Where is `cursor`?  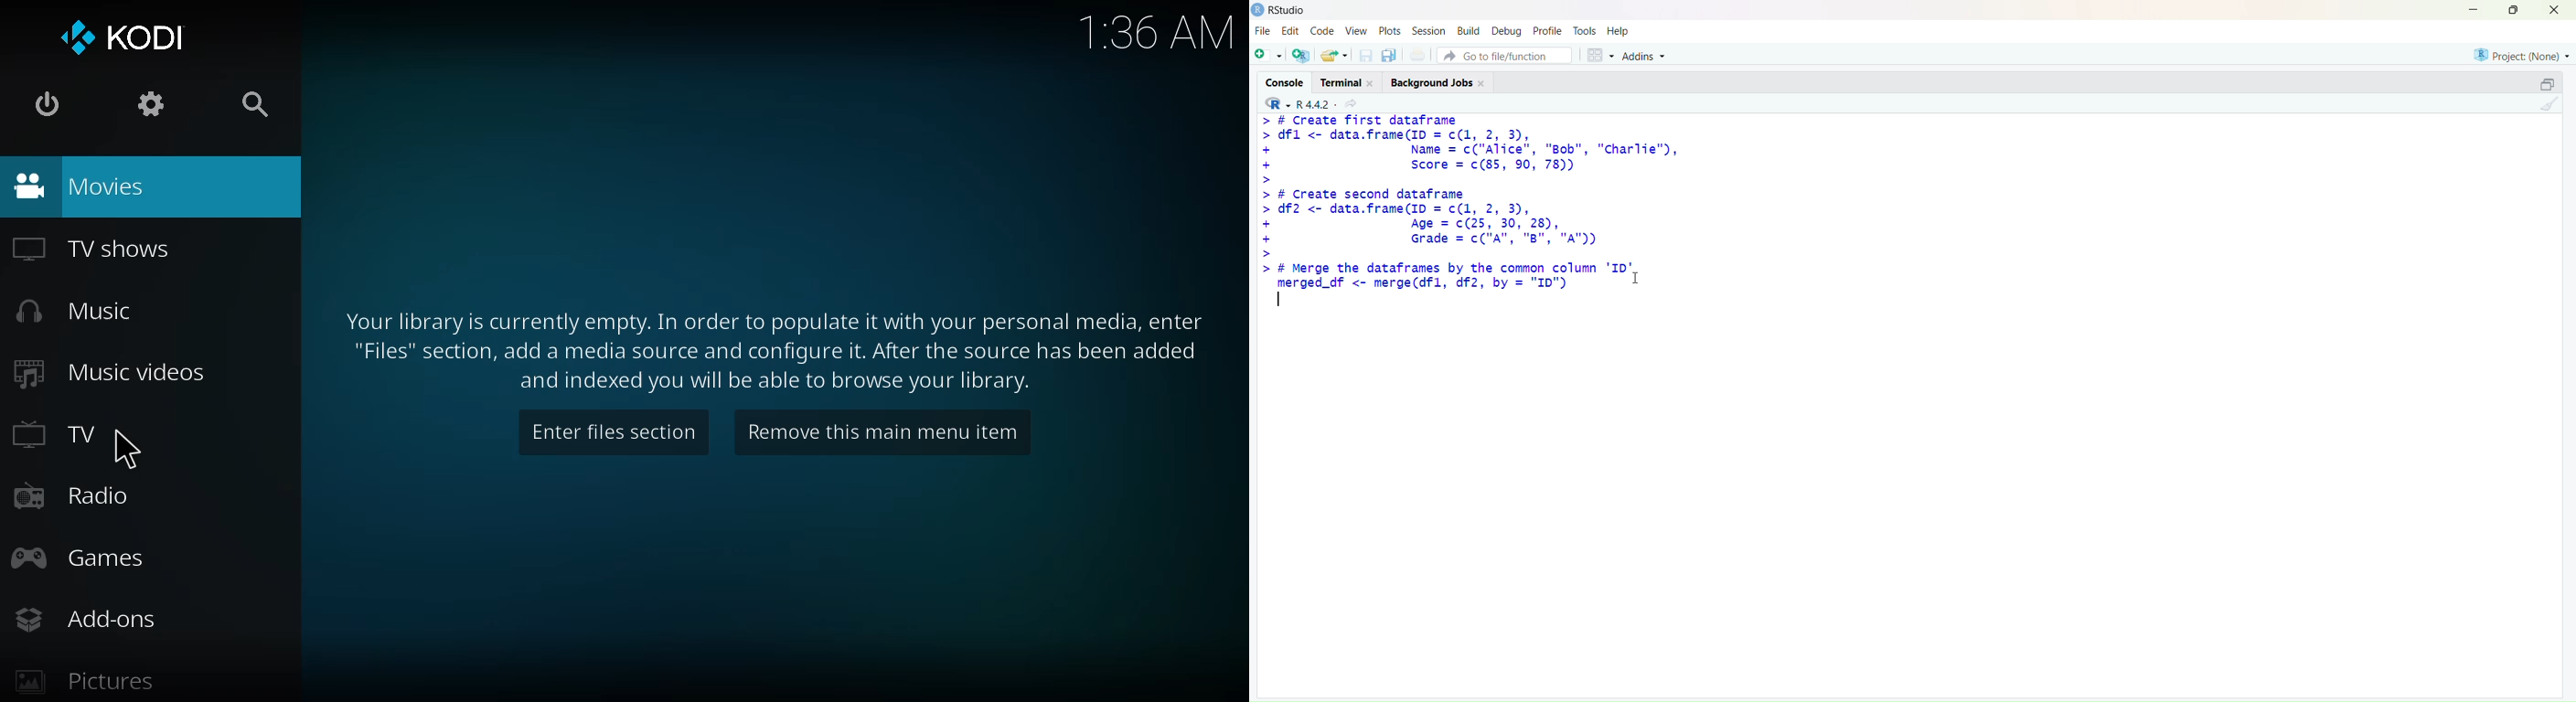 cursor is located at coordinates (1636, 278).